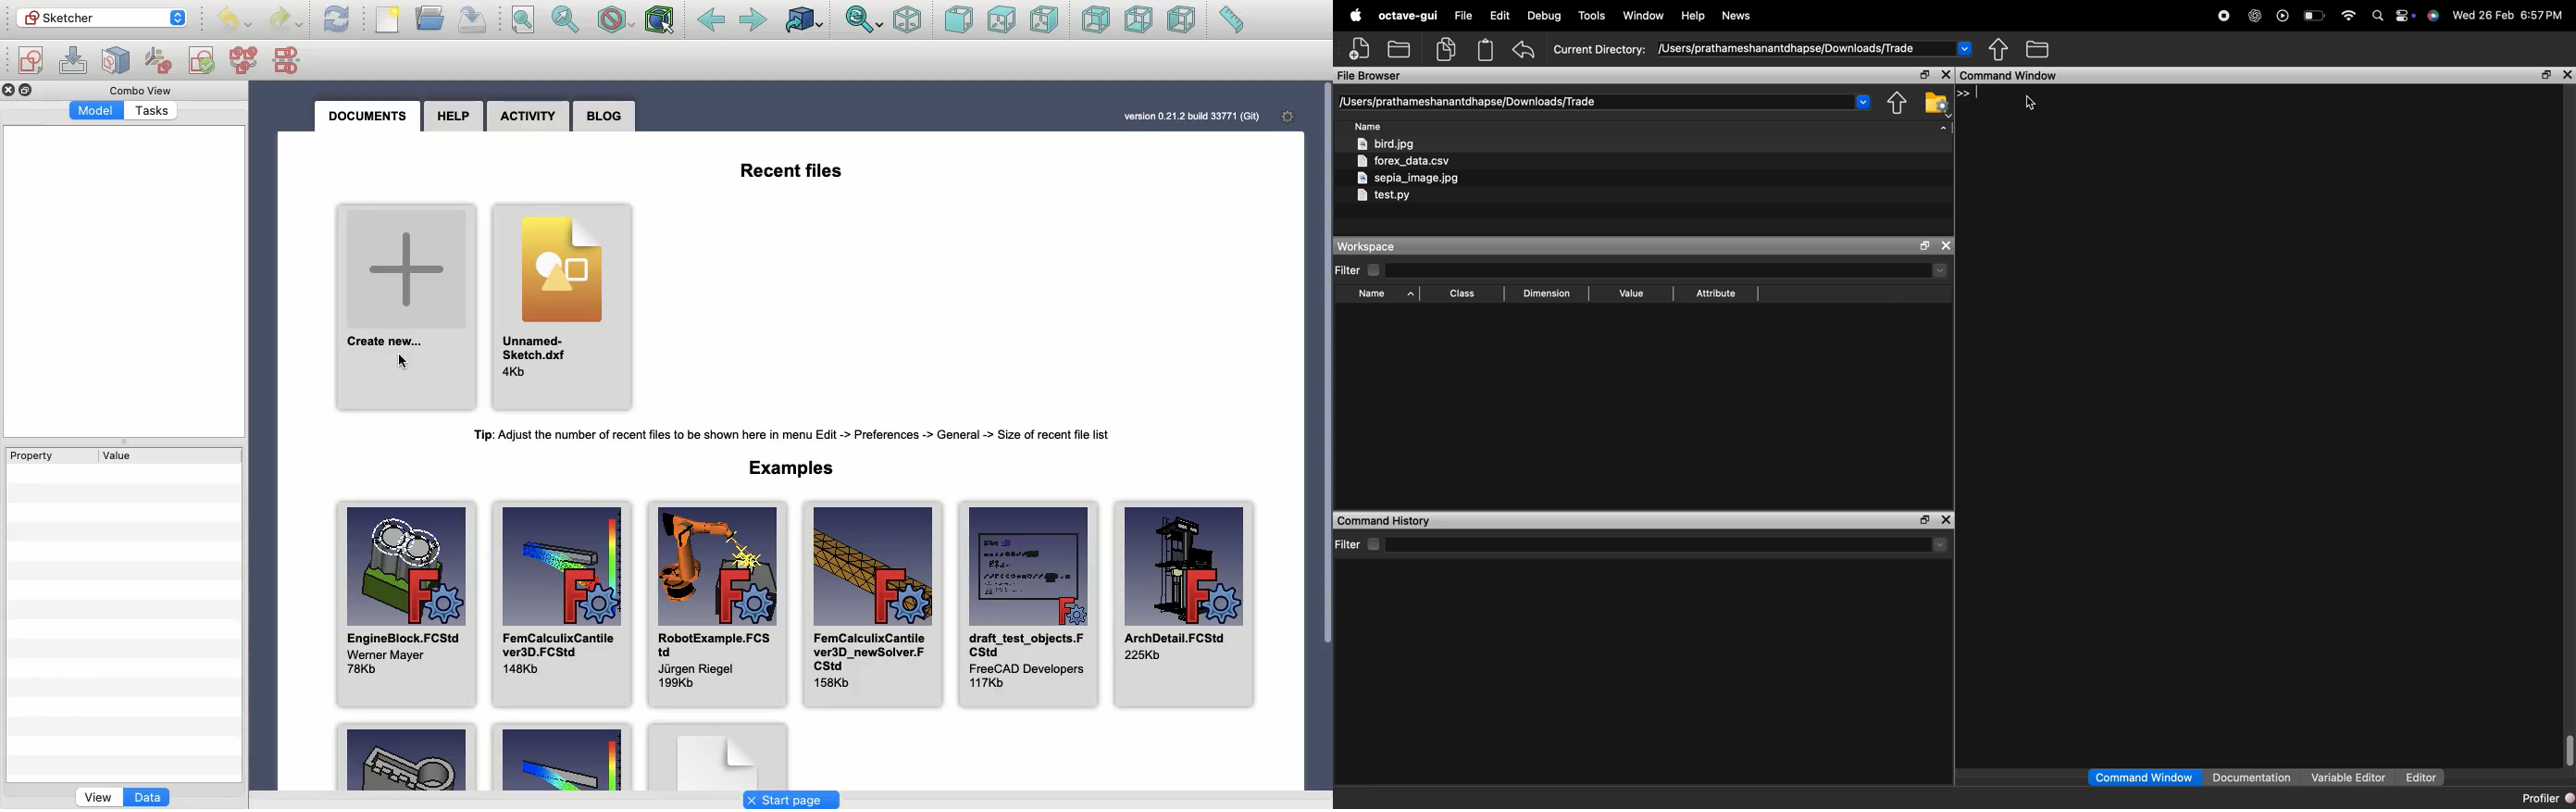  Describe the element at coordinates (1401, 48) in the screenshot. I see `open an existing file in editor` at that location.